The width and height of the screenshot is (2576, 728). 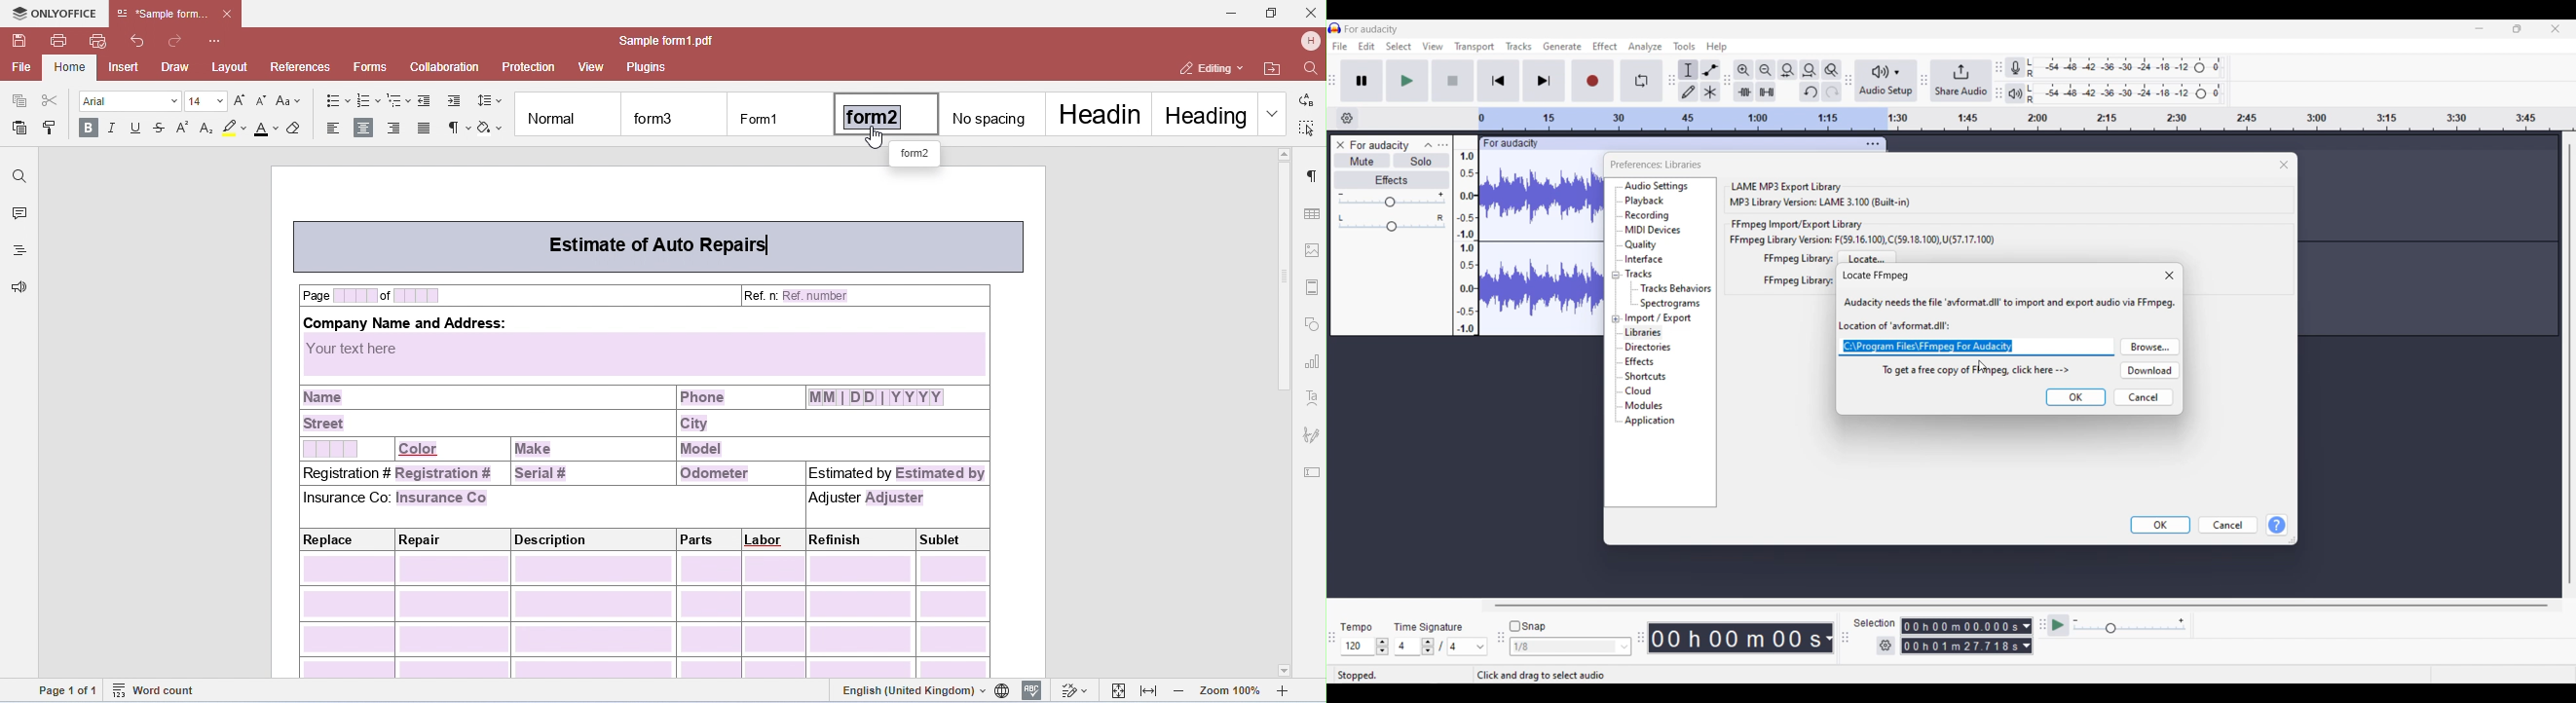 What do you see at coordinates (1556, 674) in the screenshot?
I see `click and drag to select audio` at bounding box center [1556, 674].